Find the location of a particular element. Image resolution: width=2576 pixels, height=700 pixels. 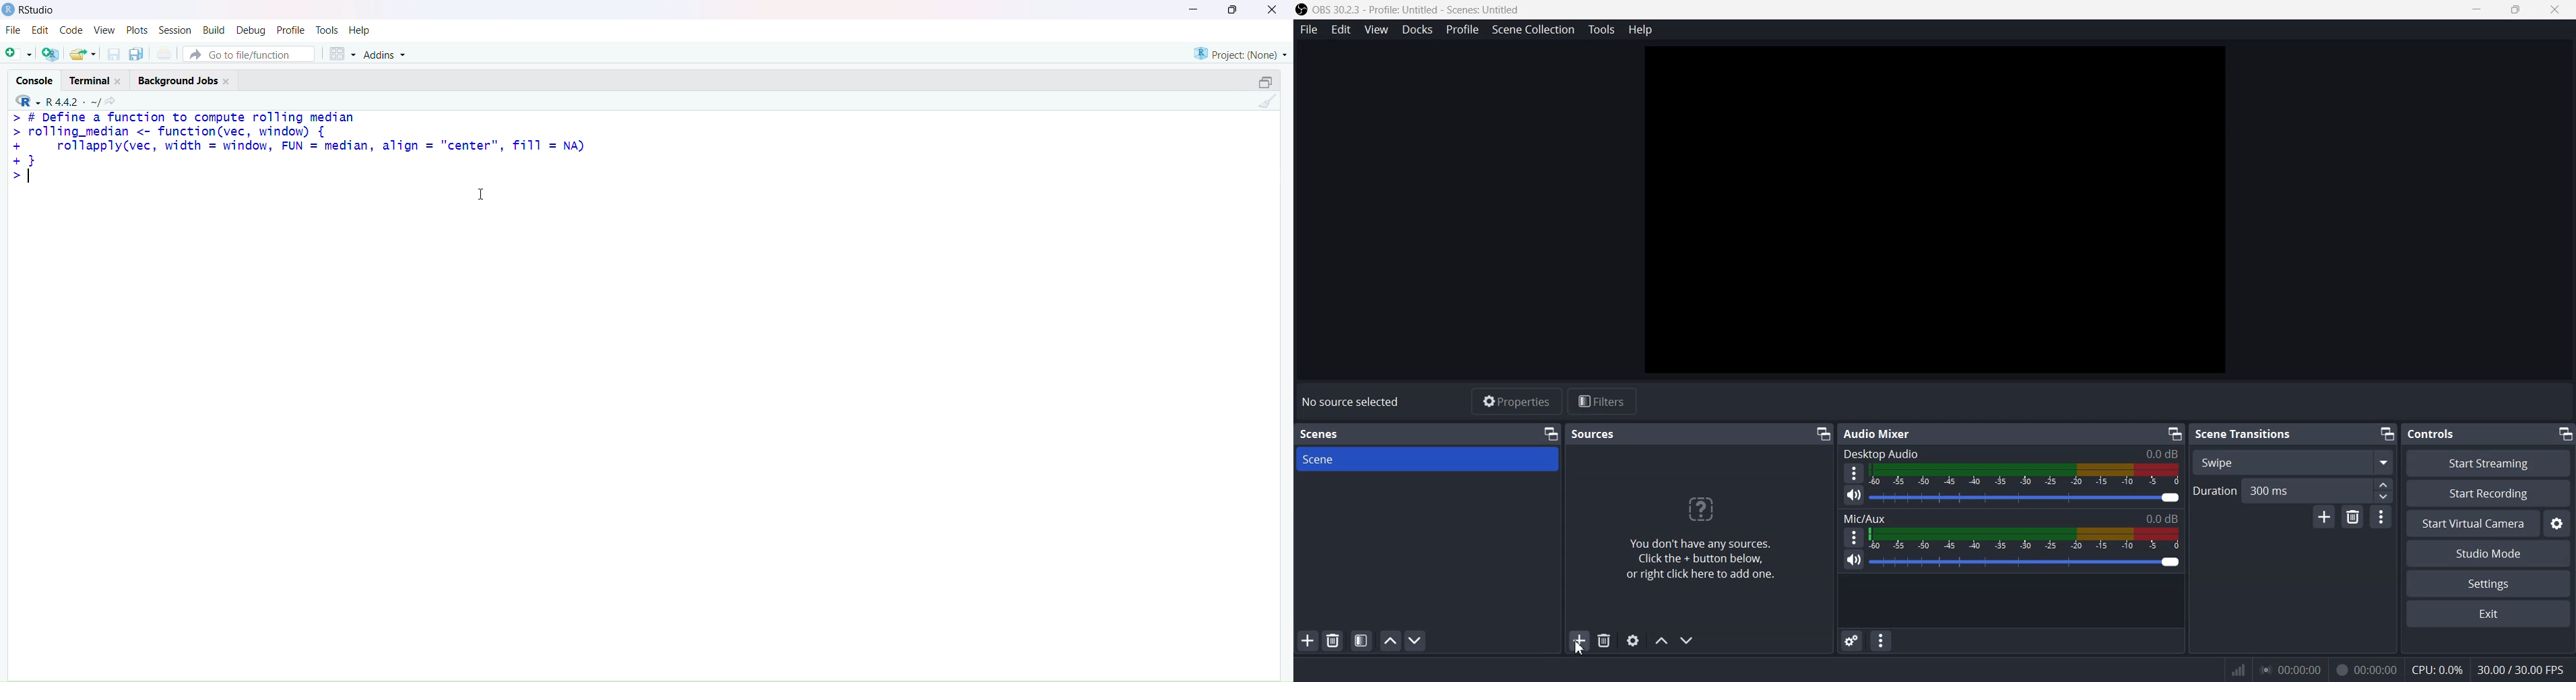

console is located at coordinates (35, 81).